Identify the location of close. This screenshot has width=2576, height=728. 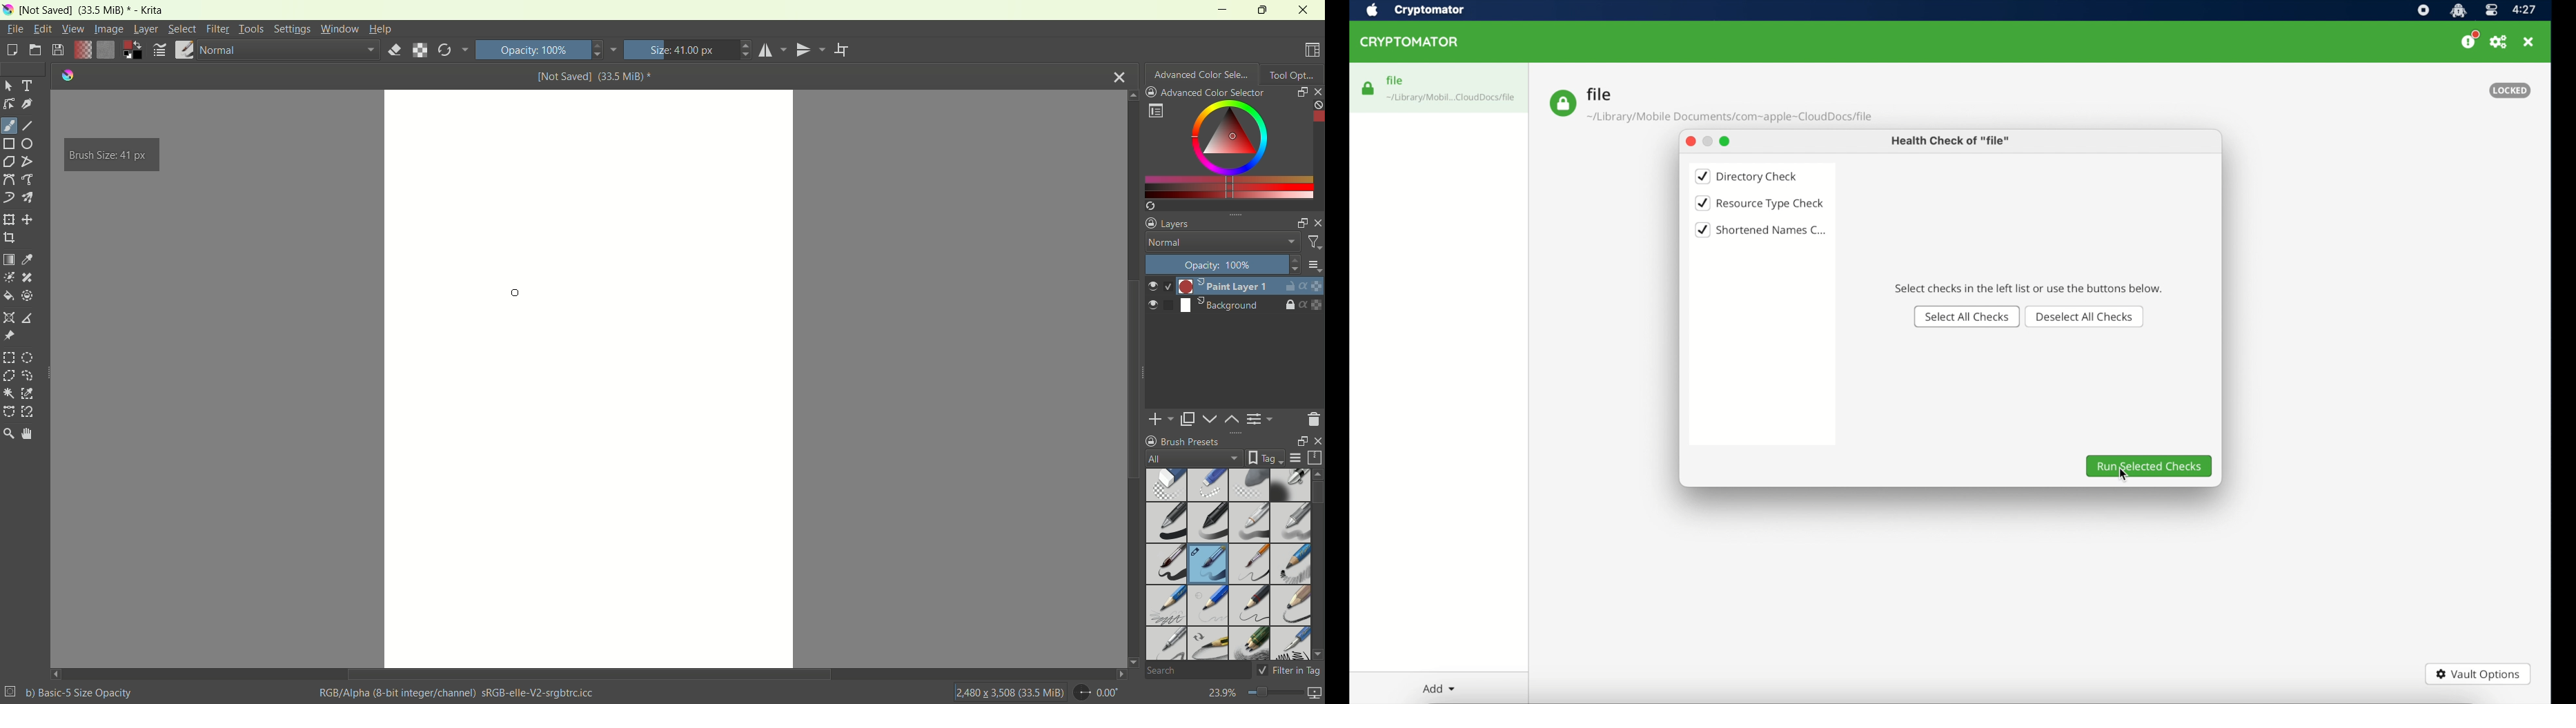
(1315, 441).